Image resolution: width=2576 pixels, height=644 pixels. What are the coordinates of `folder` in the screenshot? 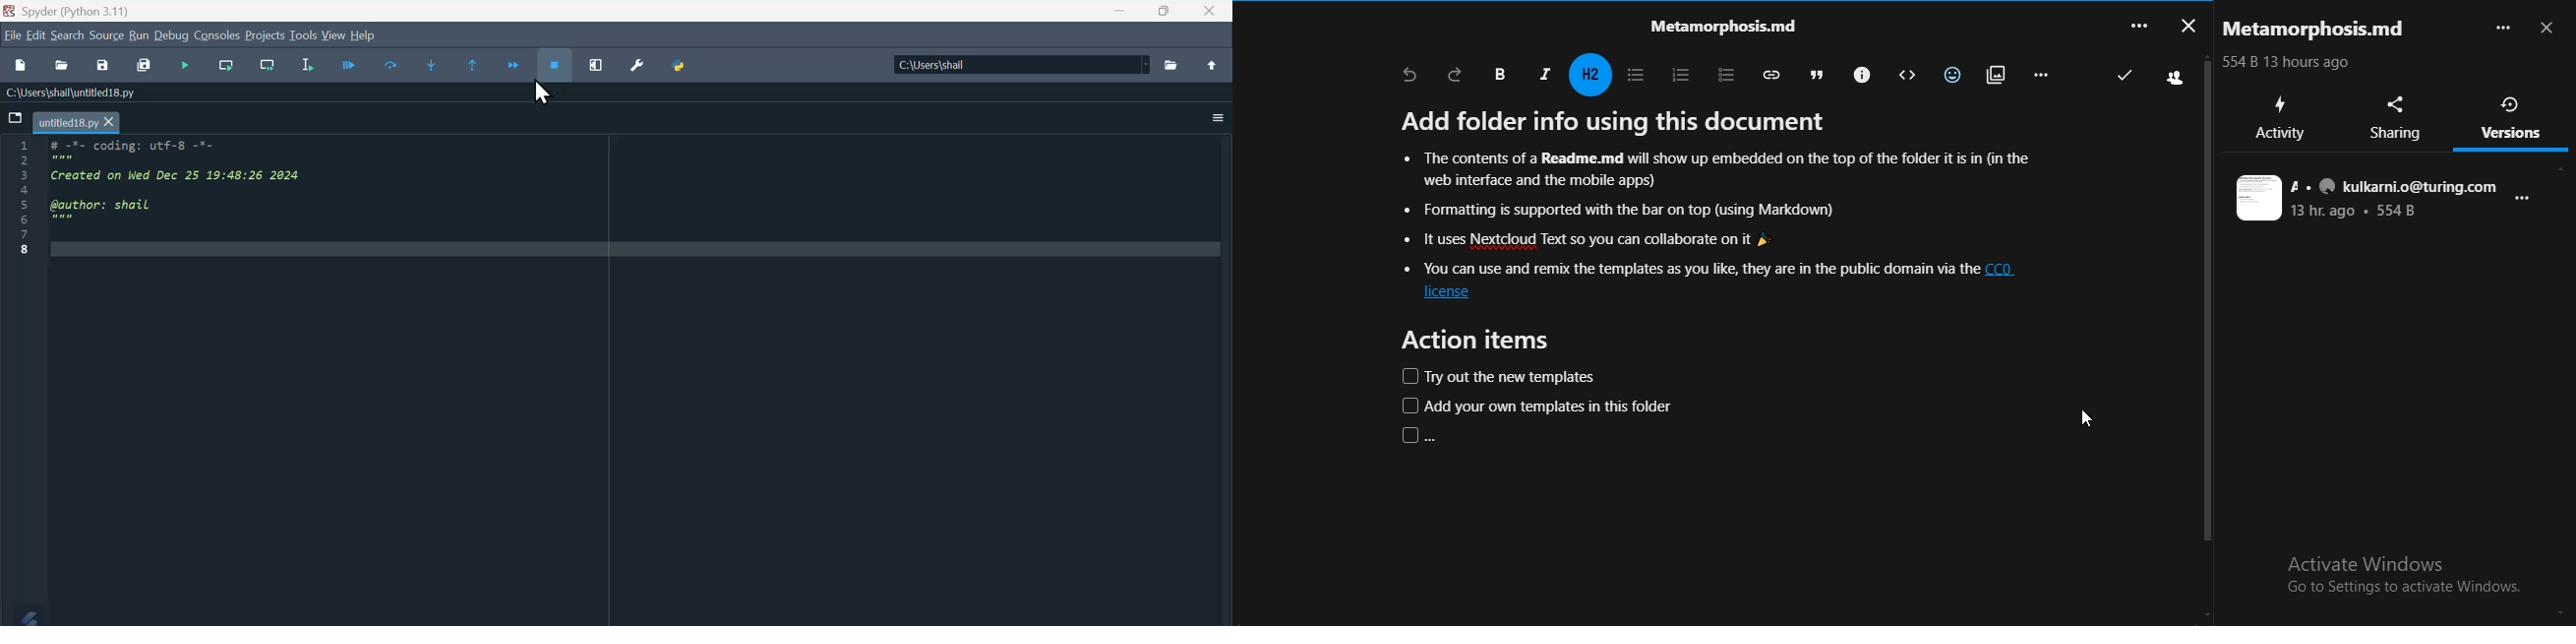 It's located at (1170, 66).